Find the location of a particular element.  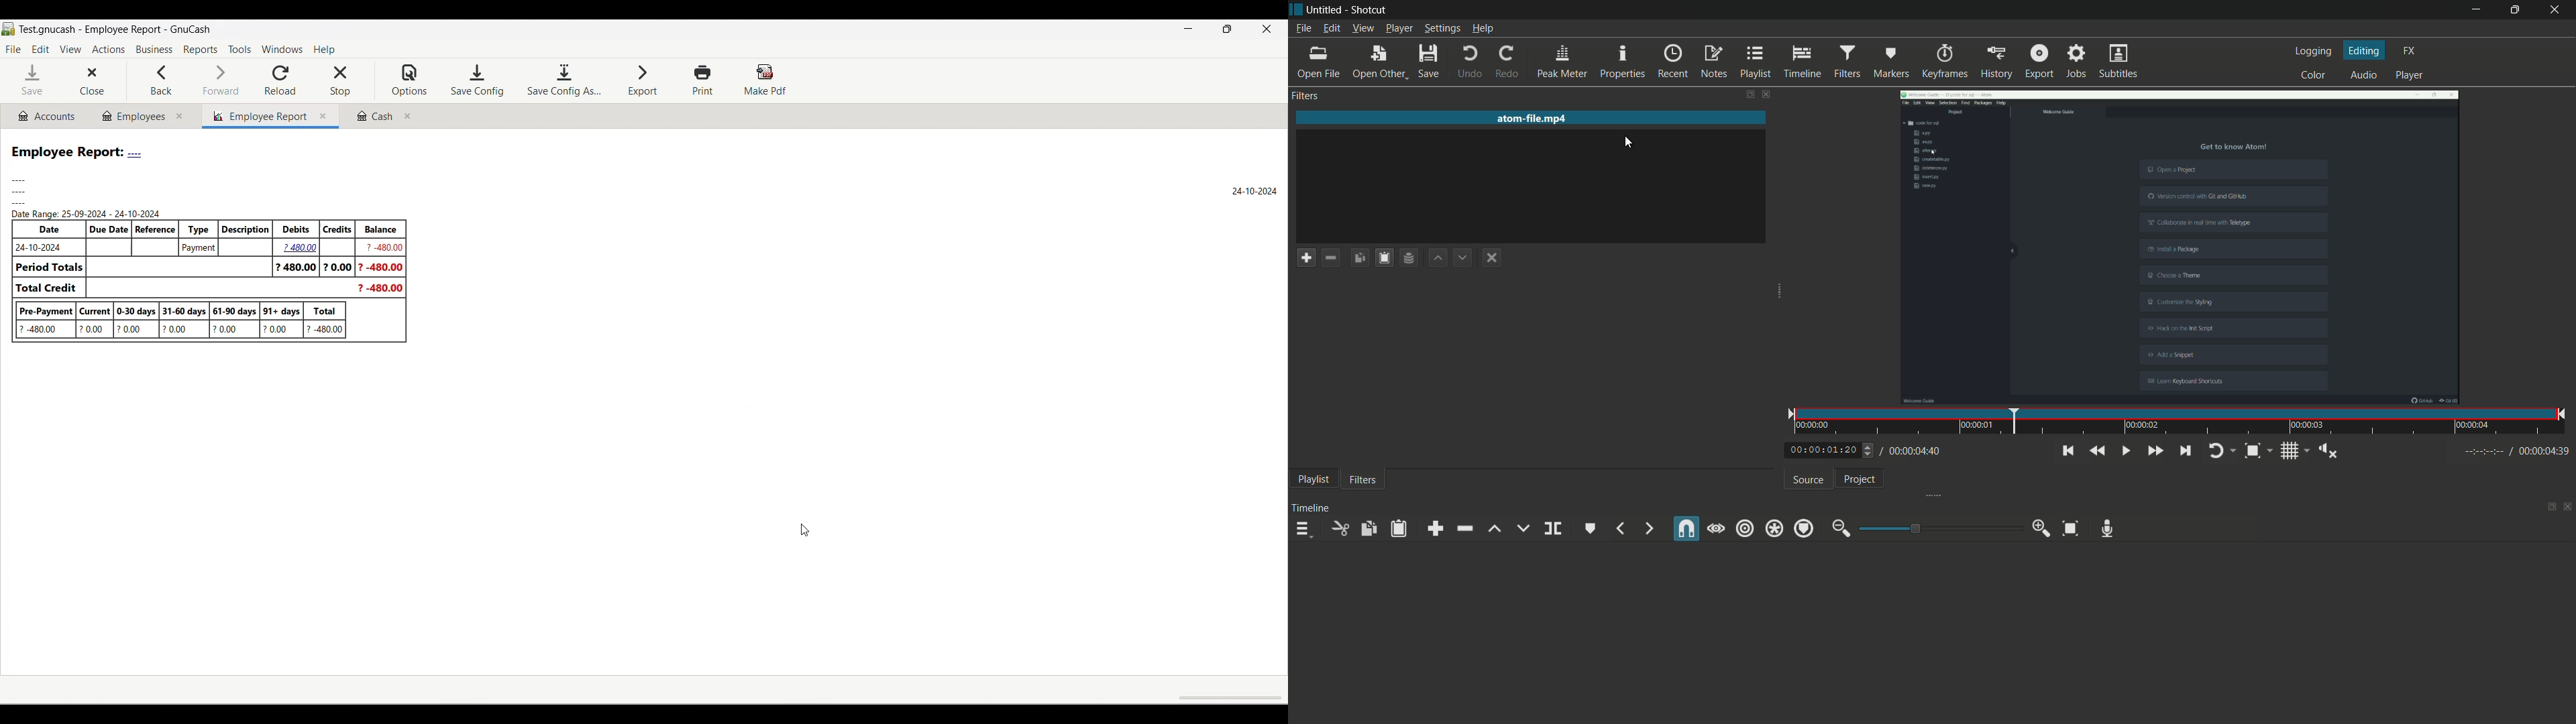

app name is located at coordinates (1371, 9).